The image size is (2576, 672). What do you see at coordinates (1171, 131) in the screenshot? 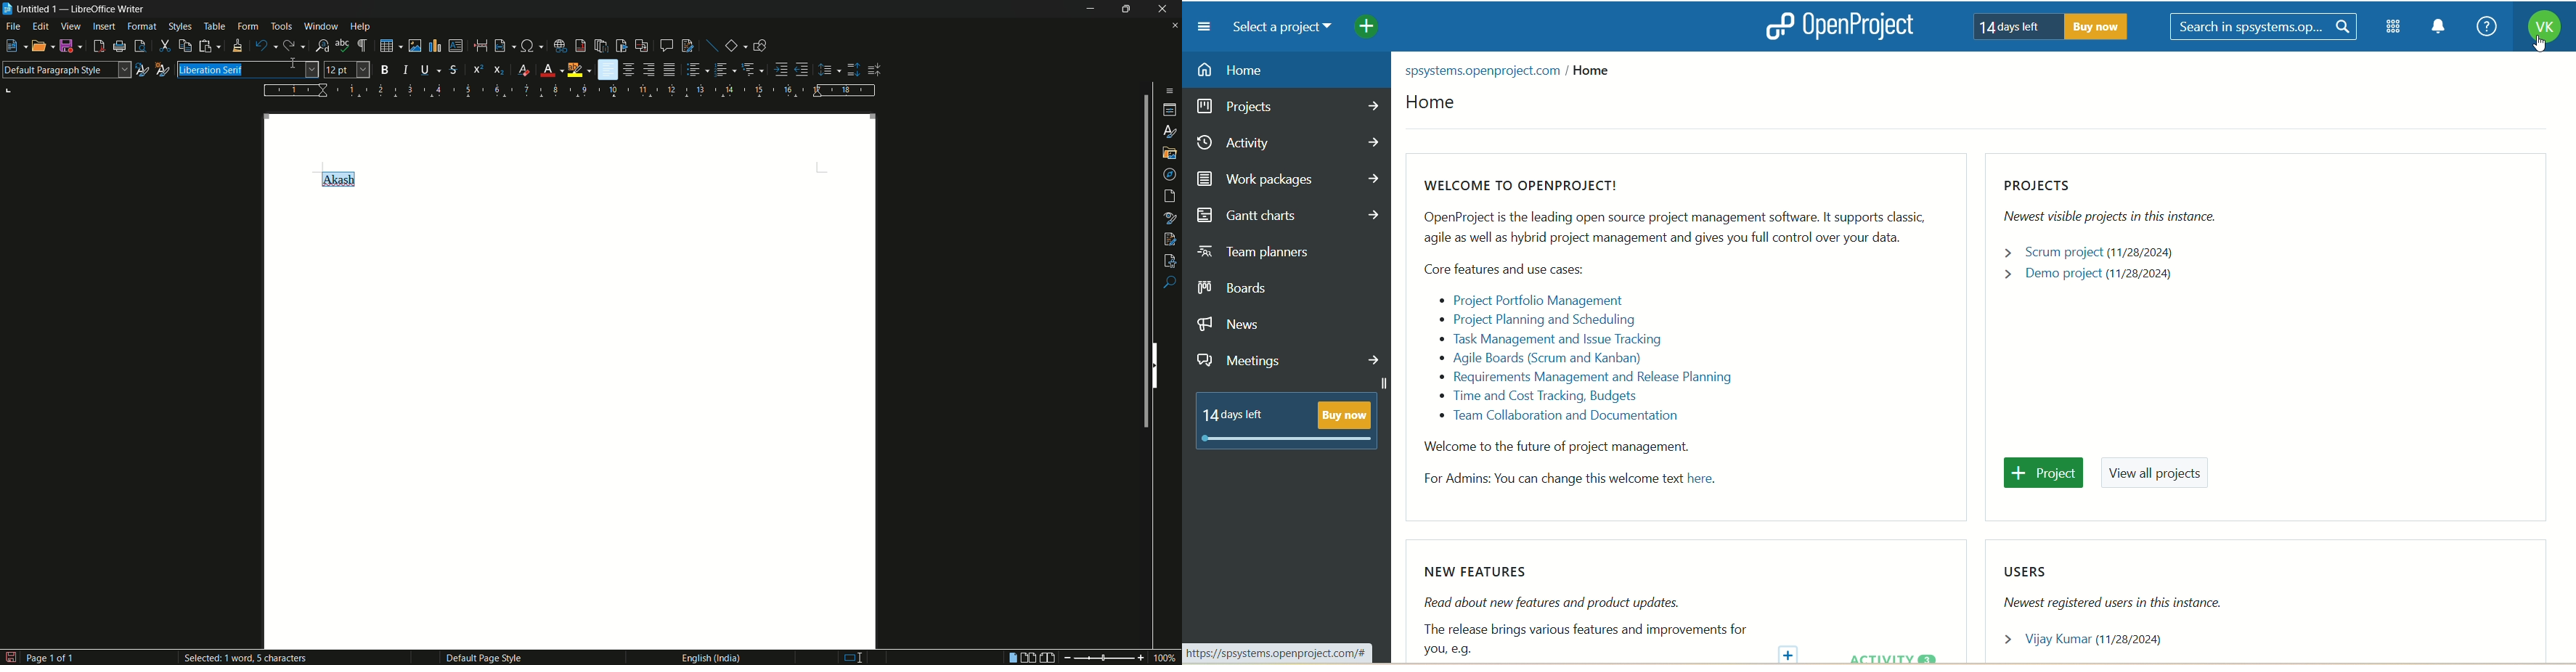
I see `styles` at bounding box center [1171, 131].